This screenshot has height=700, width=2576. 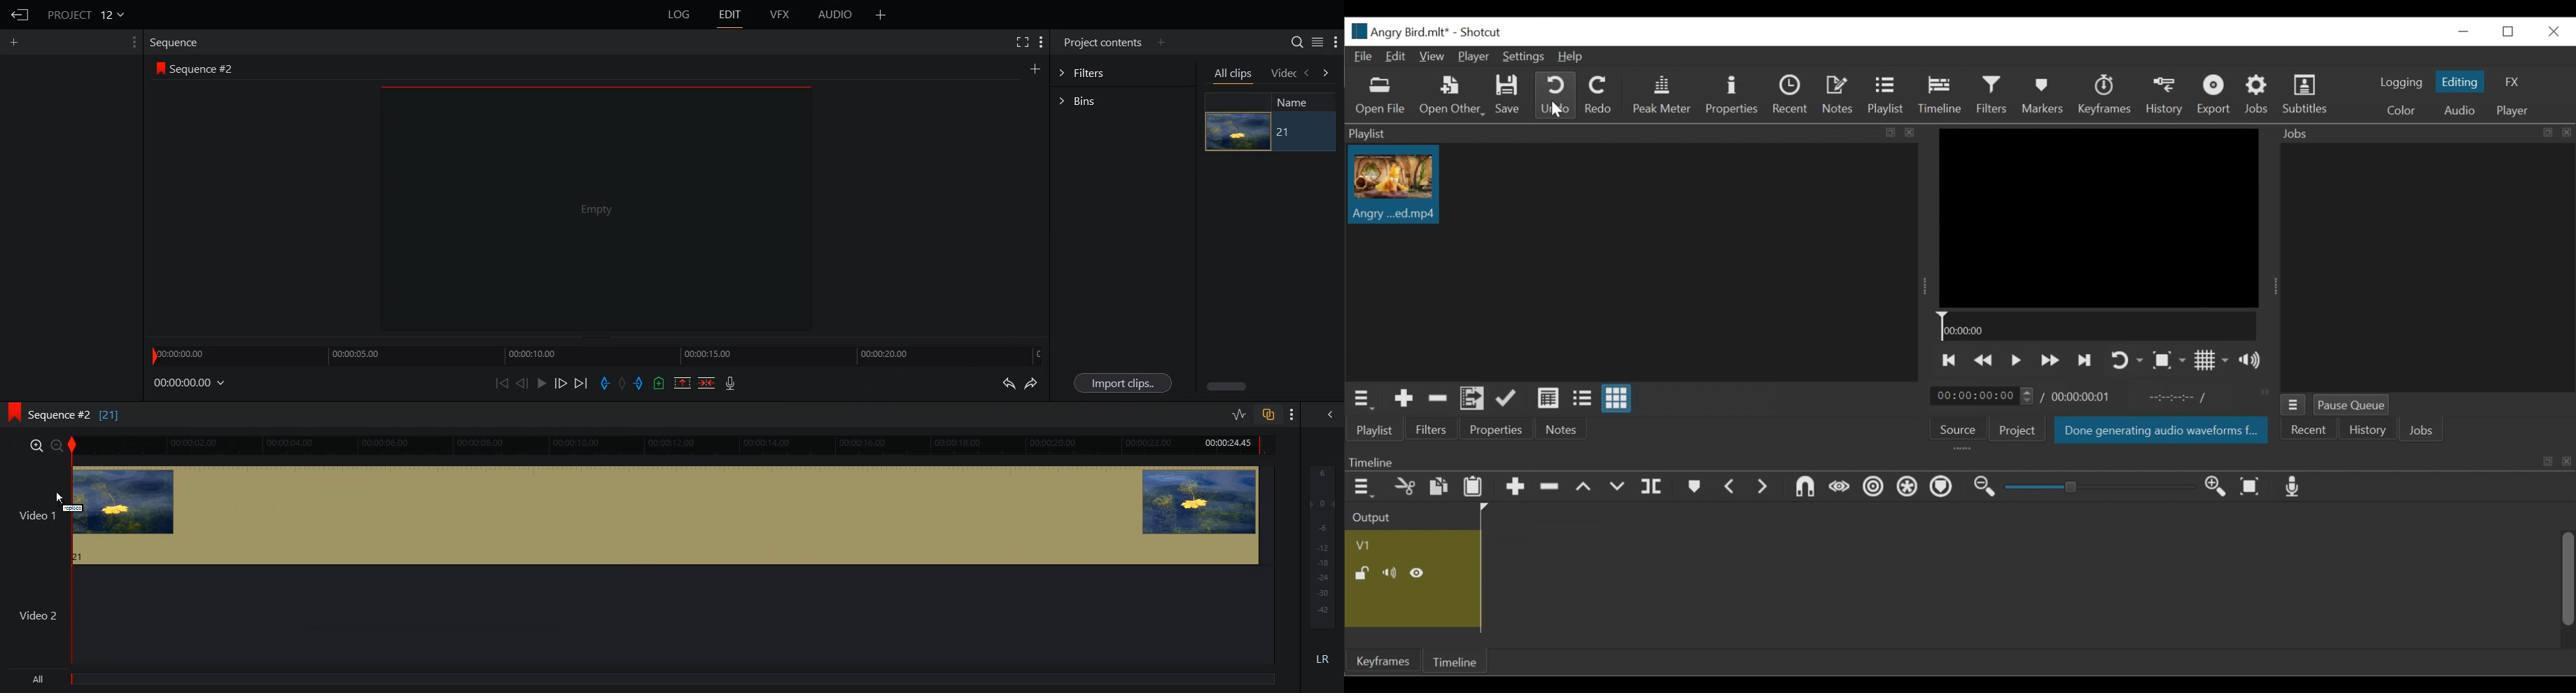 What do you see at coordinates (1940, 488) in the screenshot?
I see `Ripple markers` at bounding box center [1940, 488].